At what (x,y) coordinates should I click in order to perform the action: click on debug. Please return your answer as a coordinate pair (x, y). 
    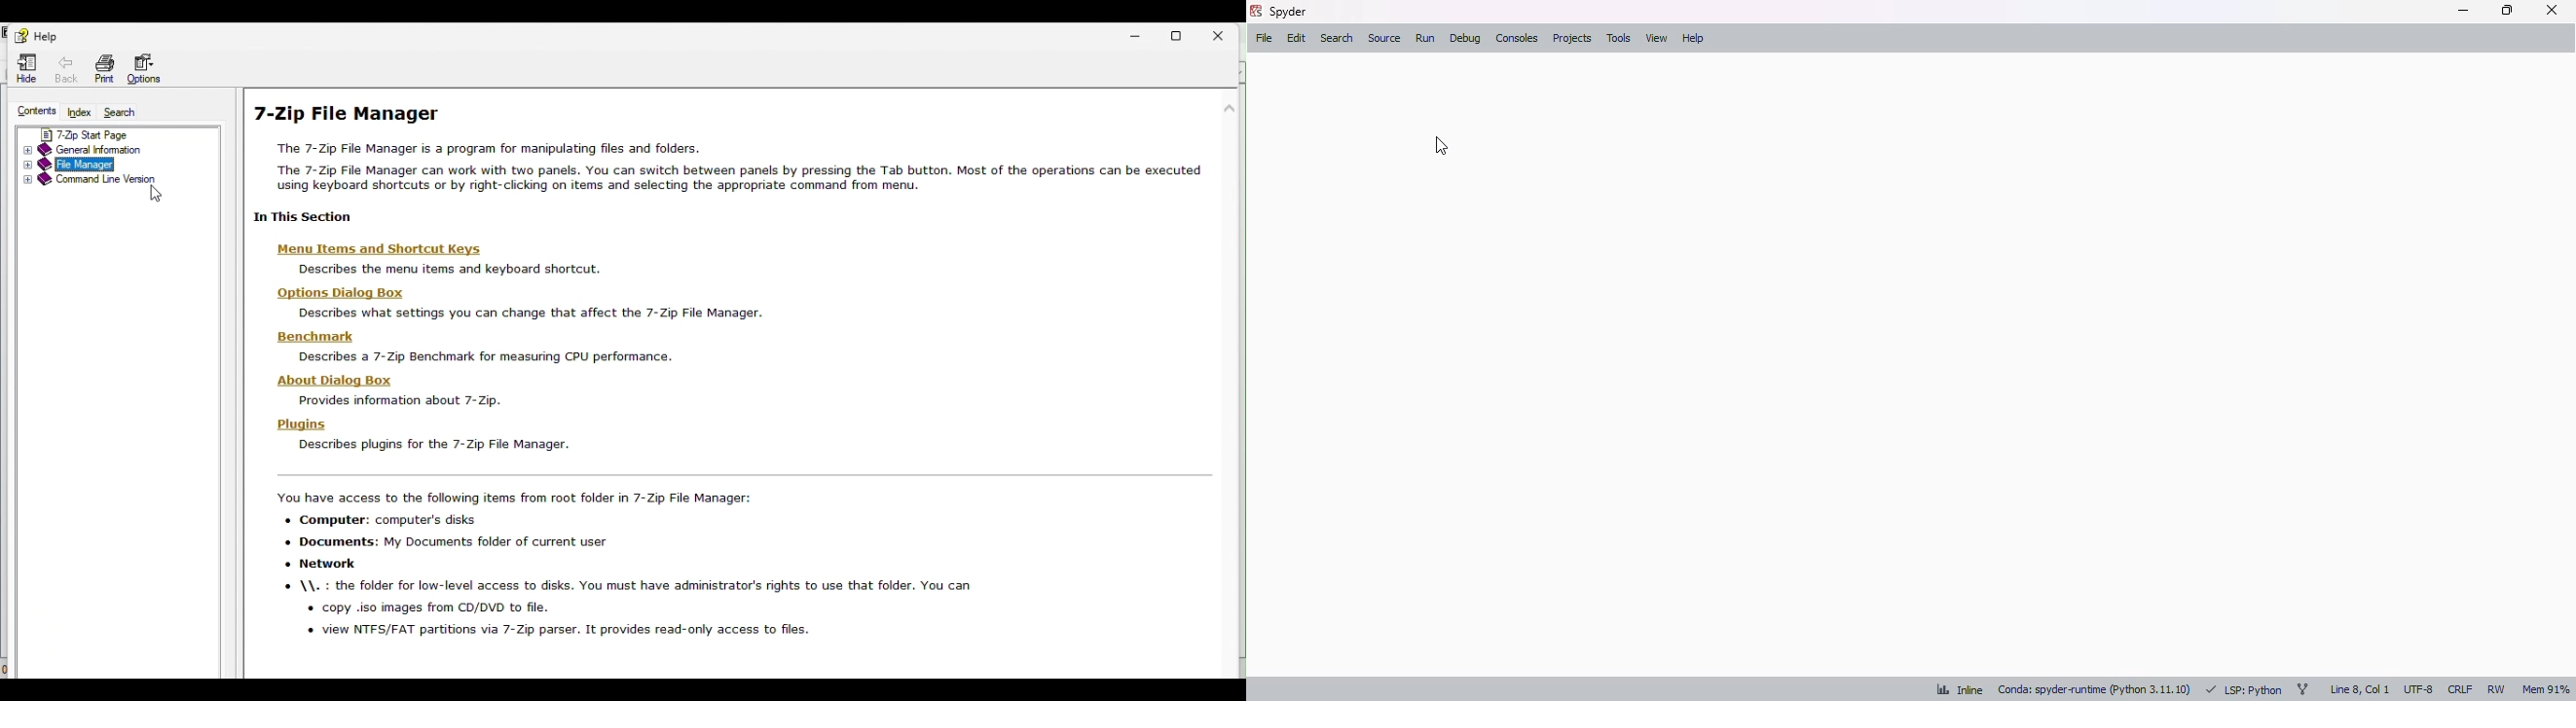
    Looking at the image, I should click on (1466, 39).